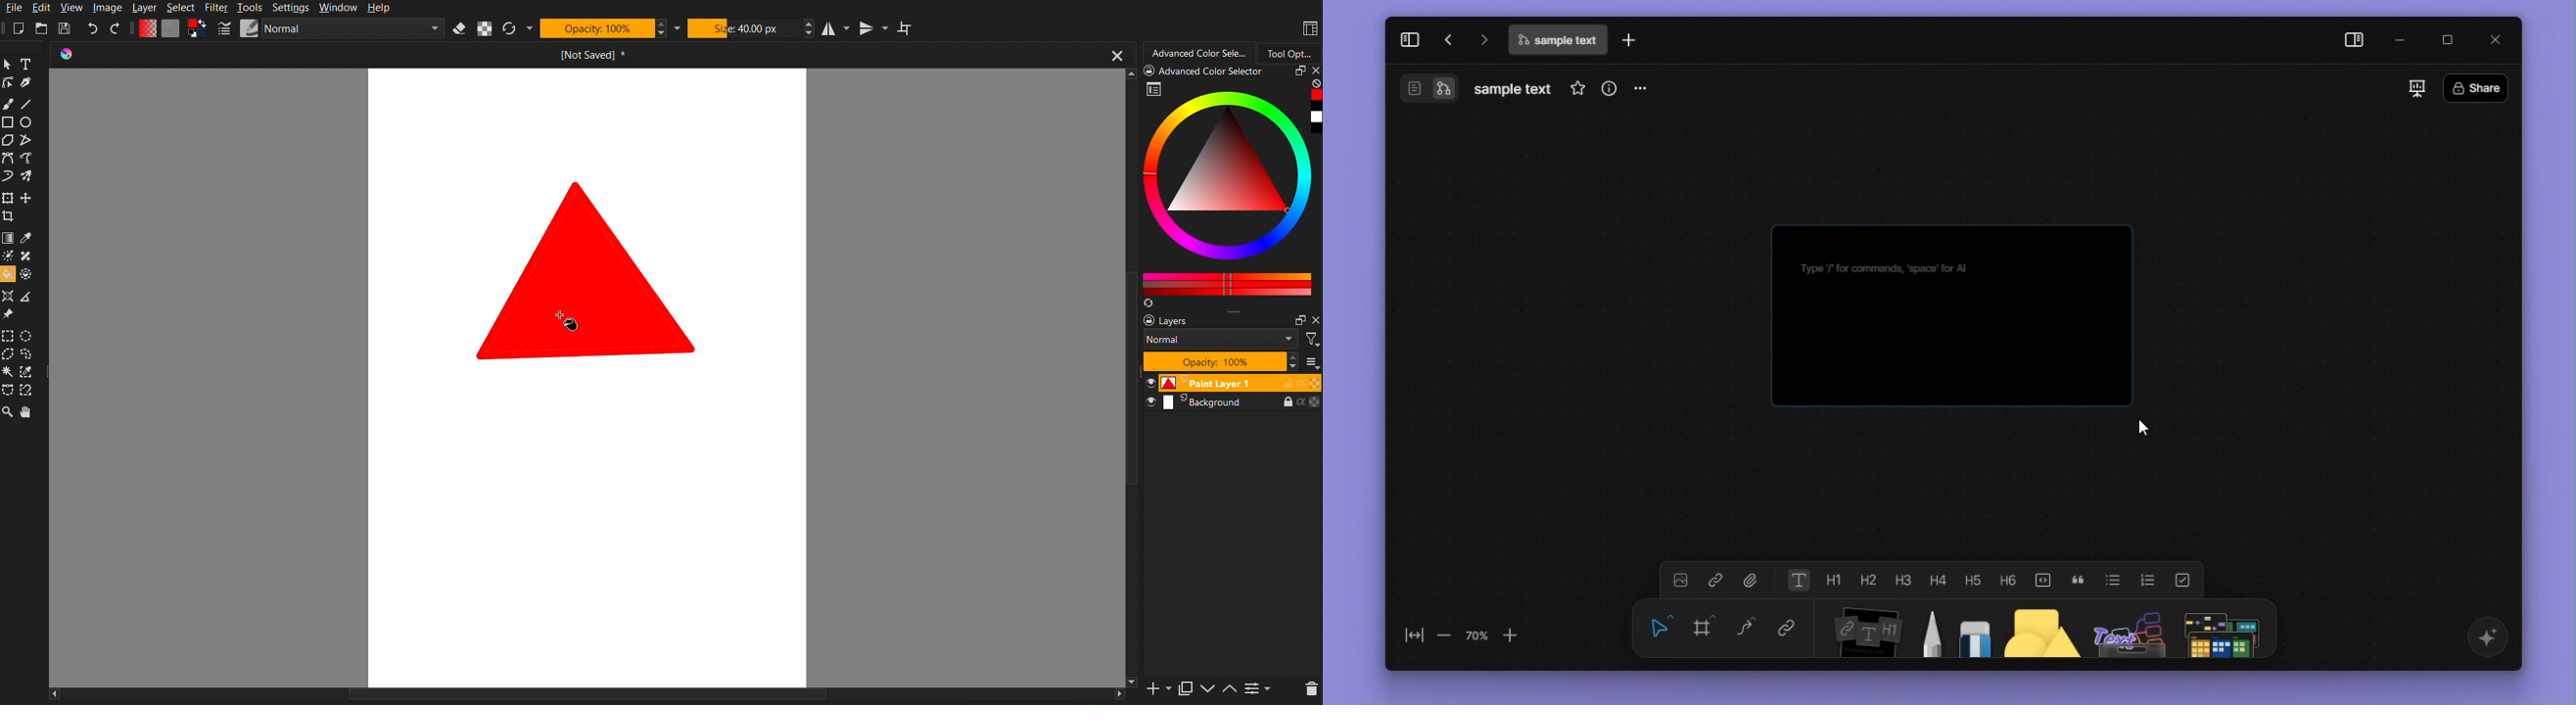 The height and width of the screenshot is (728, 2576). Describe the element at coordinates (8, 159) in the screenshot. I see `bezier Curve Tools` at that location.